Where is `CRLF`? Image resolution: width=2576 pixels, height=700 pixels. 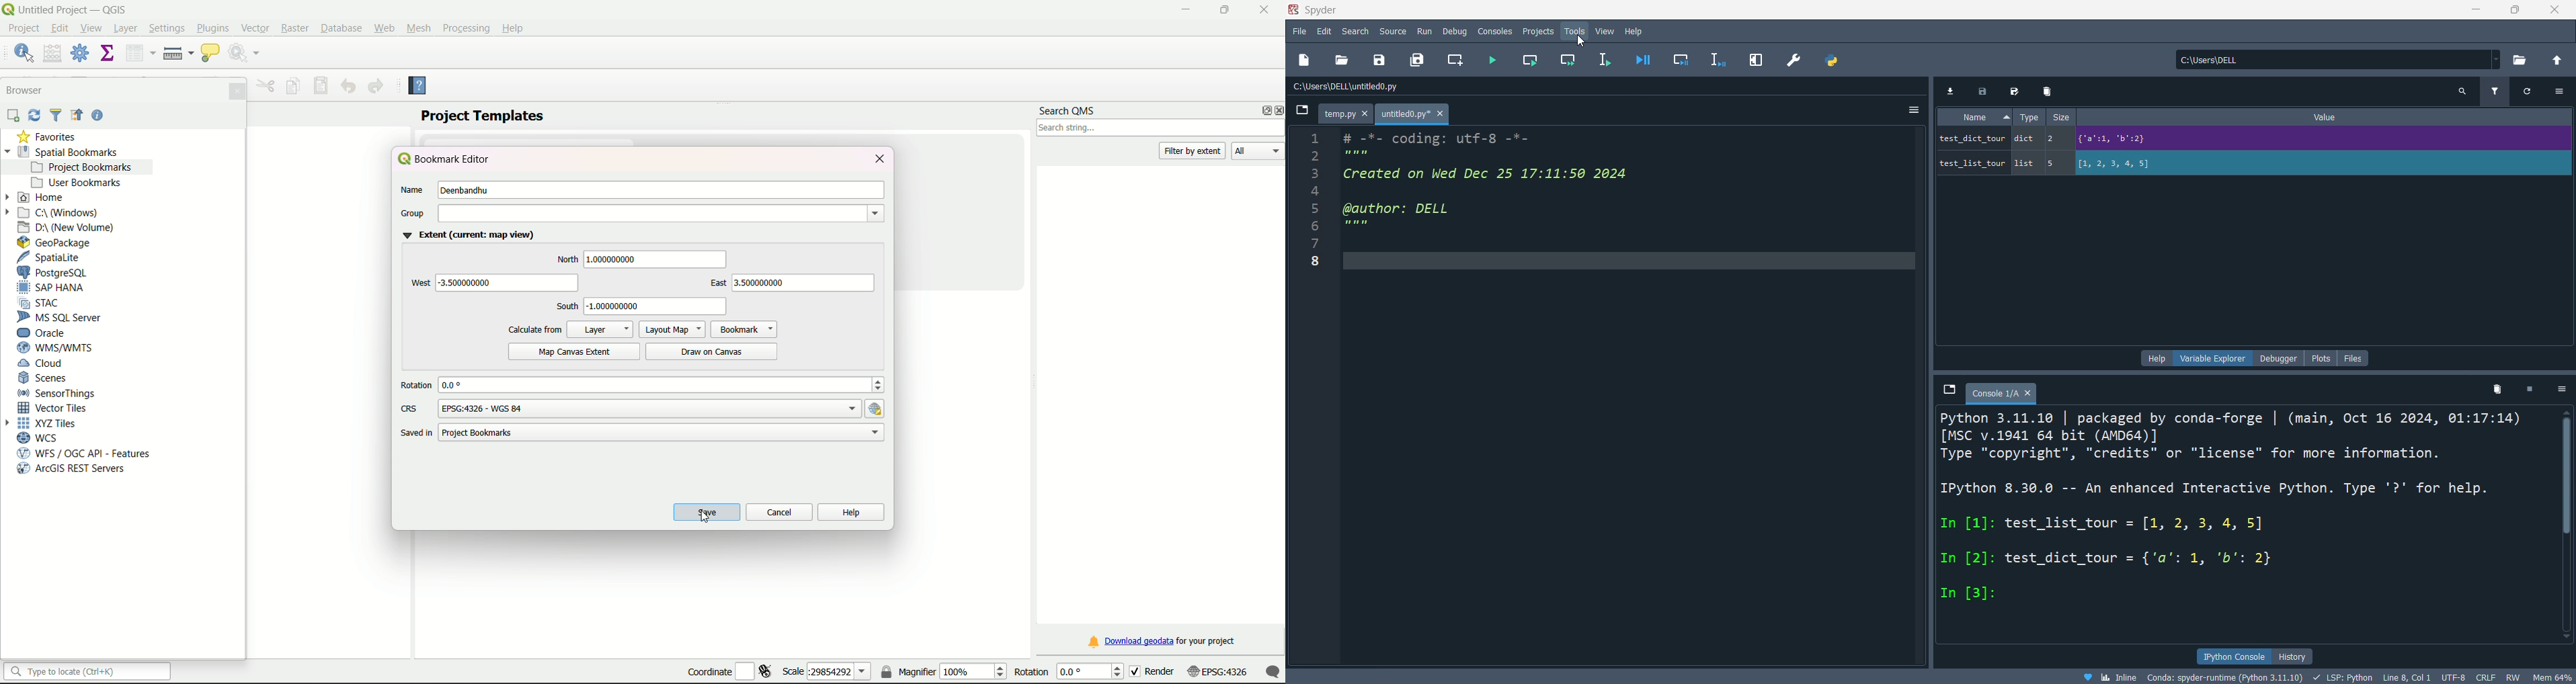
CRLF is located at coordinates (2487, 677).